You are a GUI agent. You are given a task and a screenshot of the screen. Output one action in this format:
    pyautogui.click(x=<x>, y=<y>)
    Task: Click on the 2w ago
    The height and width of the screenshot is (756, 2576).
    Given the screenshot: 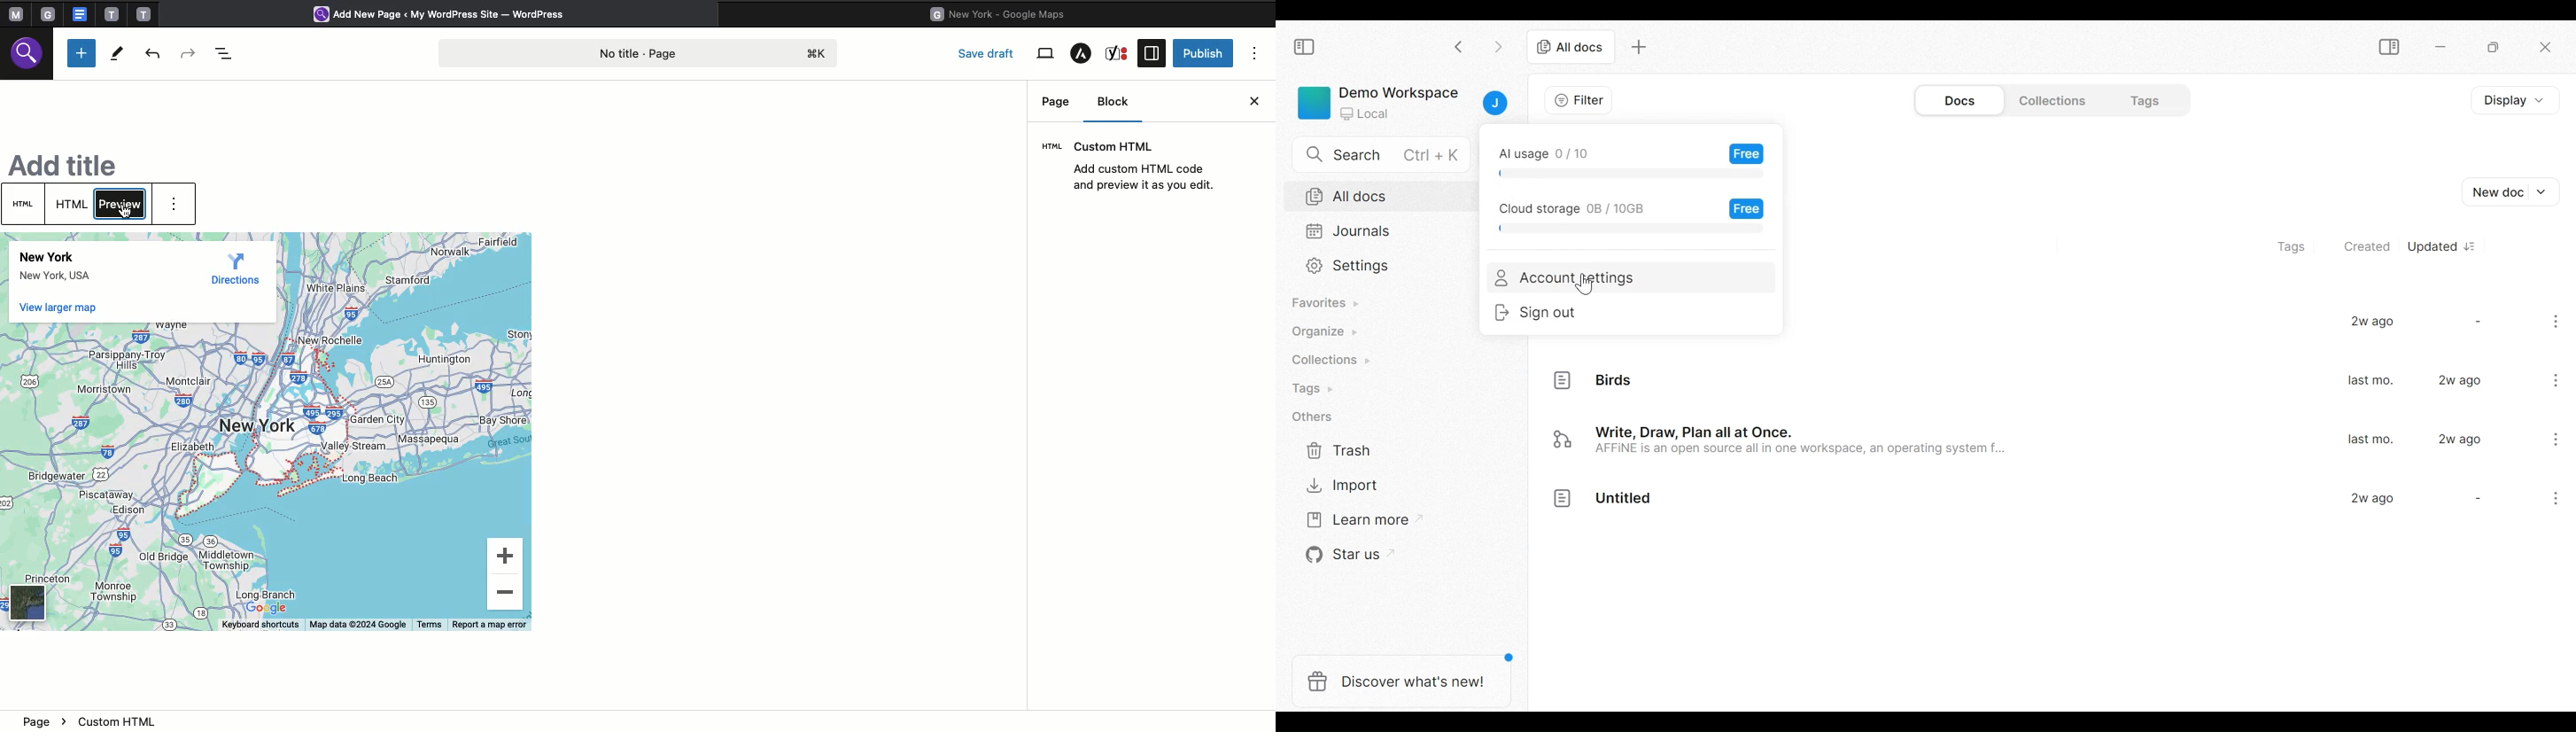 What is the action you would take?
    pyautogui.click(x=2463, y=381)
    